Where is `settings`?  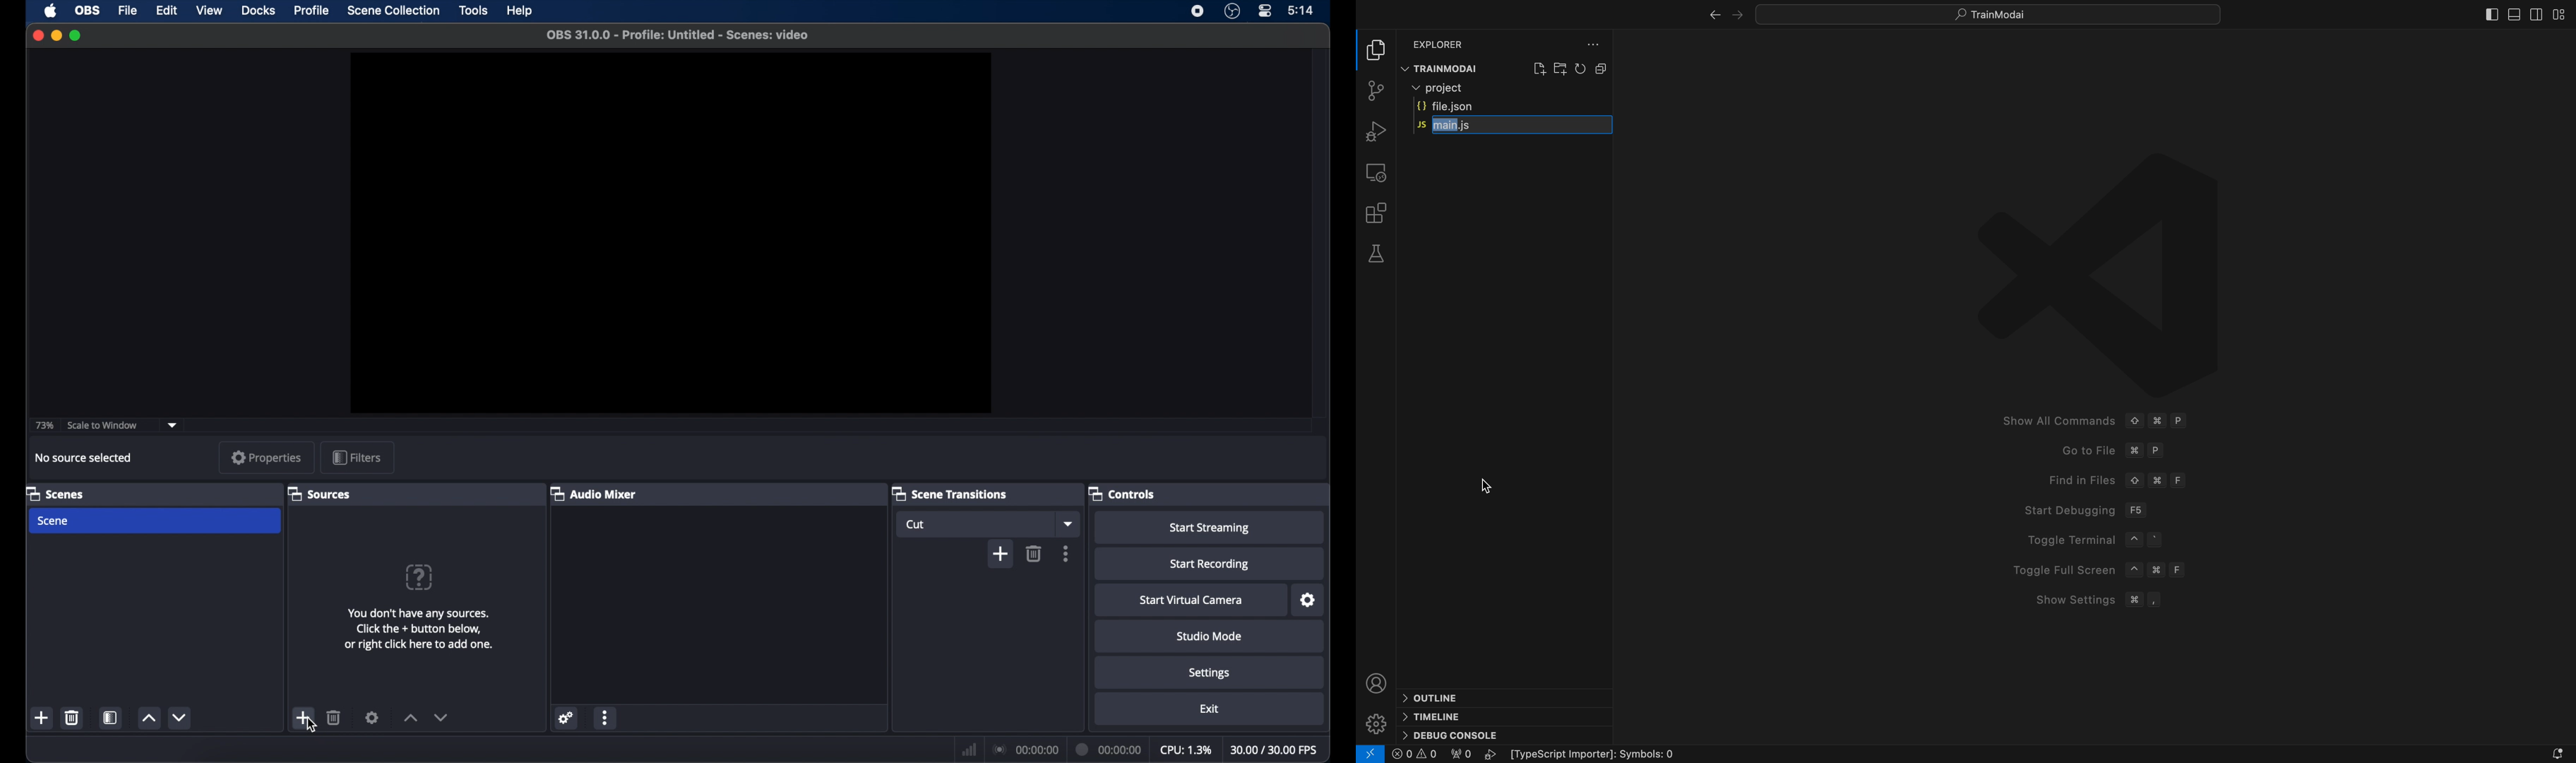 settings is located at coordinates (372, 717).